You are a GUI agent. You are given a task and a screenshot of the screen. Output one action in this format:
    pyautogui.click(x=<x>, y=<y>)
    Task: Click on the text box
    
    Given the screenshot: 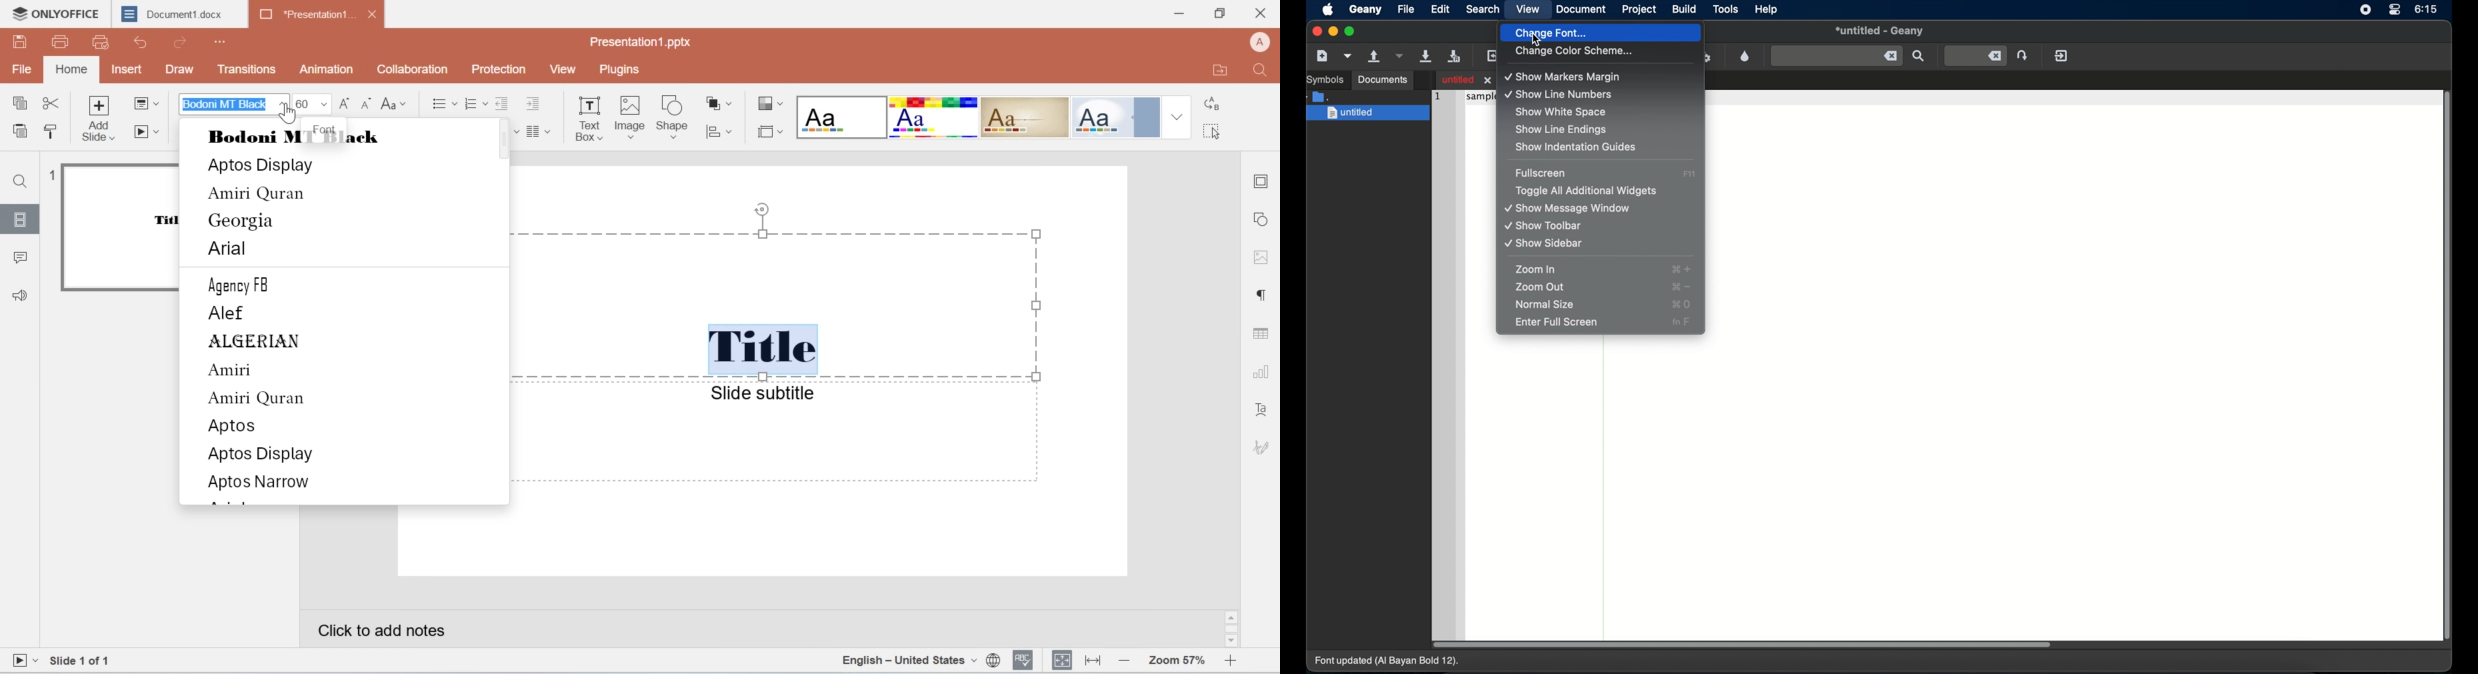 What is the action you would take?
    pyautogui.click(x=589, y=122)
    